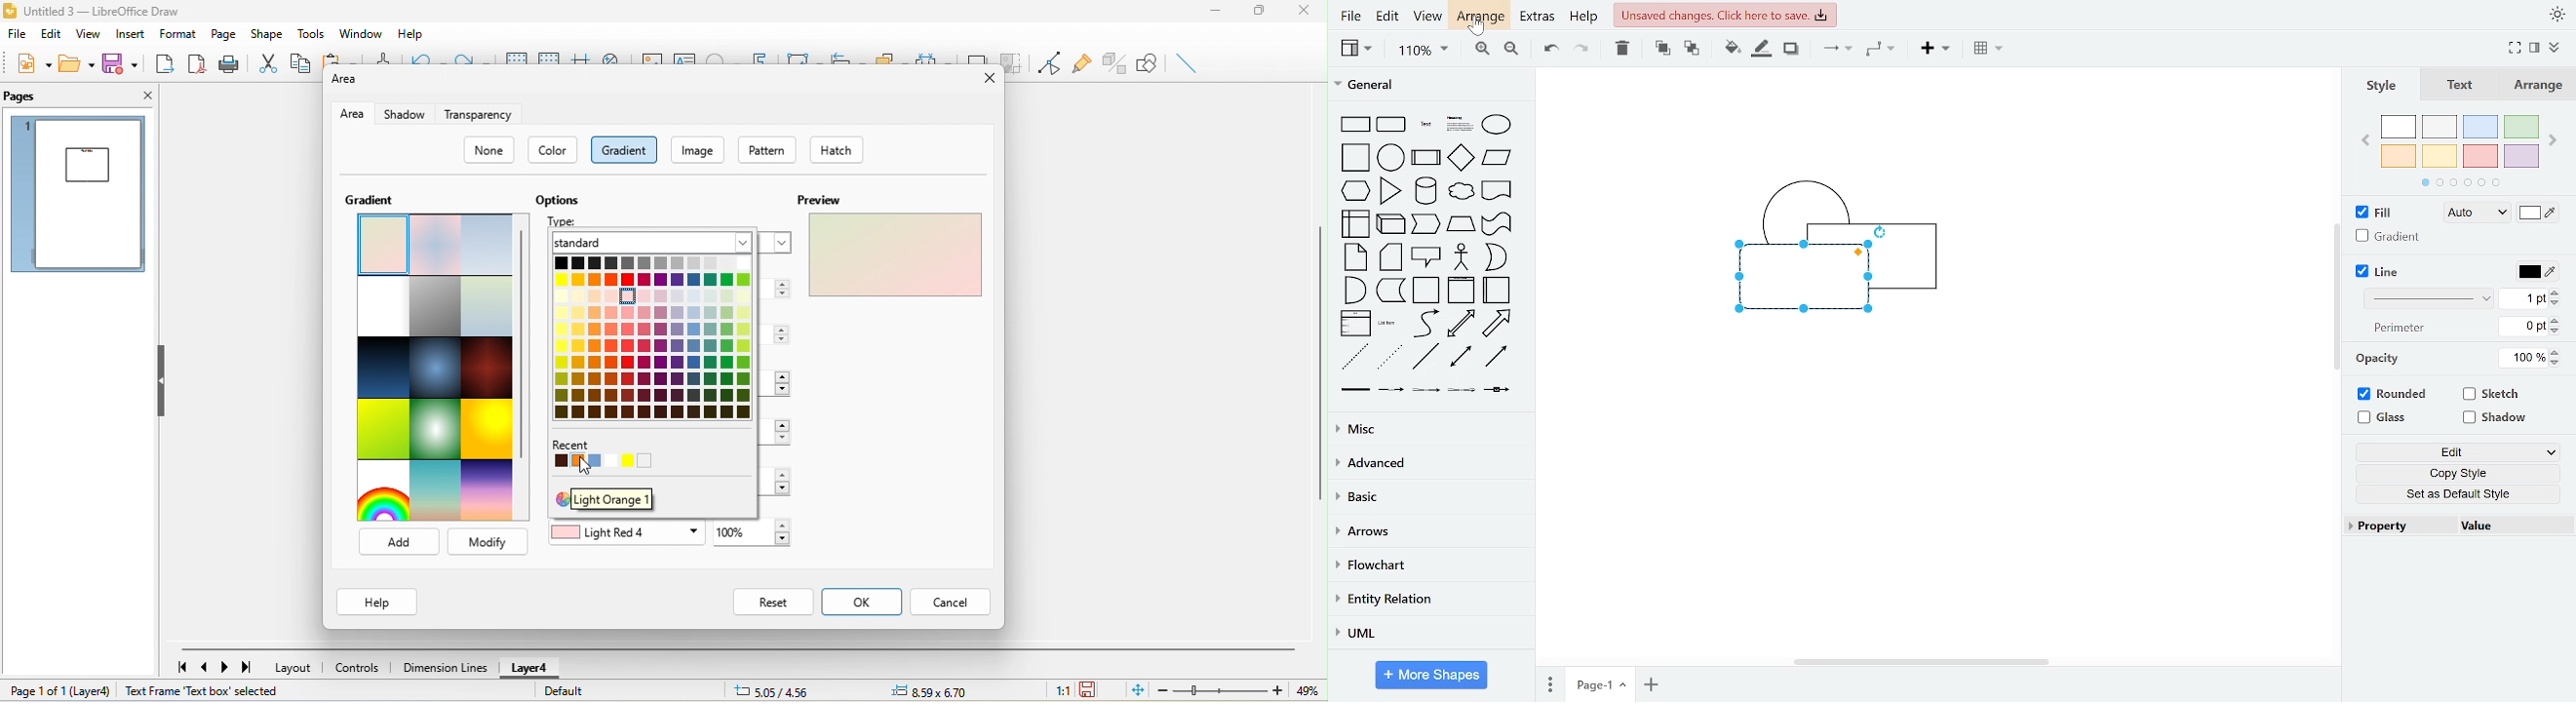  I want to click on cancel, so click(950, 603).